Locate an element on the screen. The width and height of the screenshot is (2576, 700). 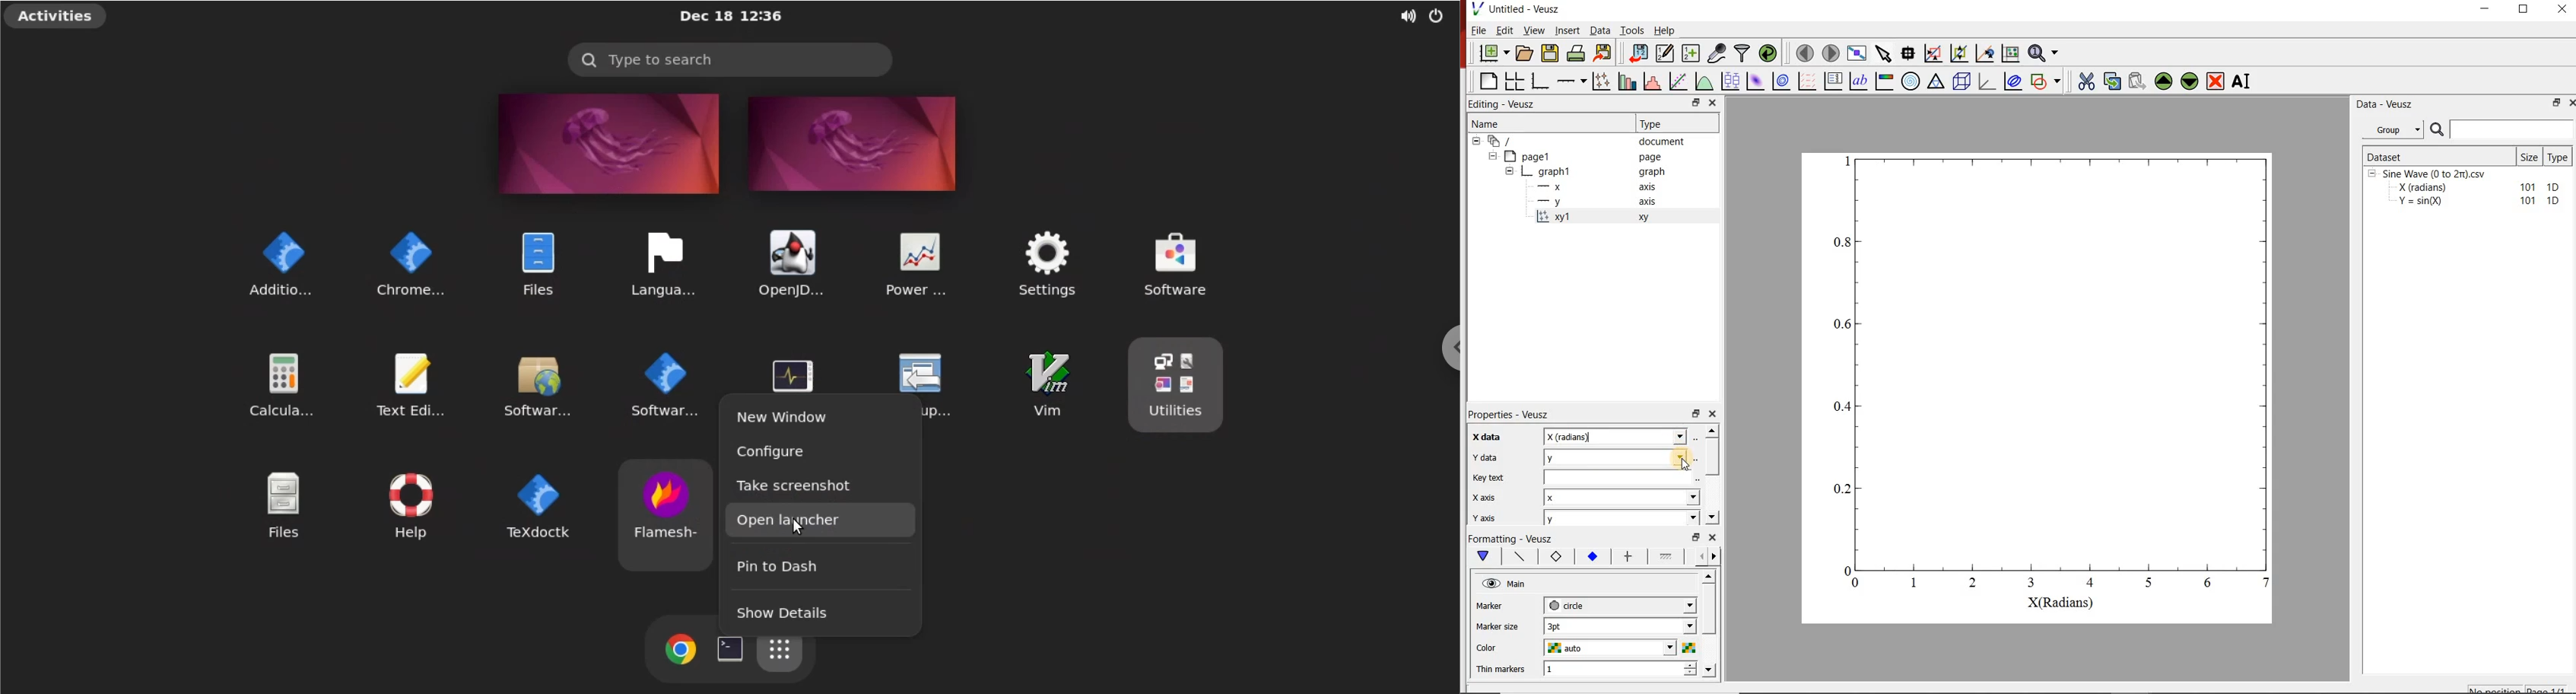
Log is located at coordinates (1483, 496).